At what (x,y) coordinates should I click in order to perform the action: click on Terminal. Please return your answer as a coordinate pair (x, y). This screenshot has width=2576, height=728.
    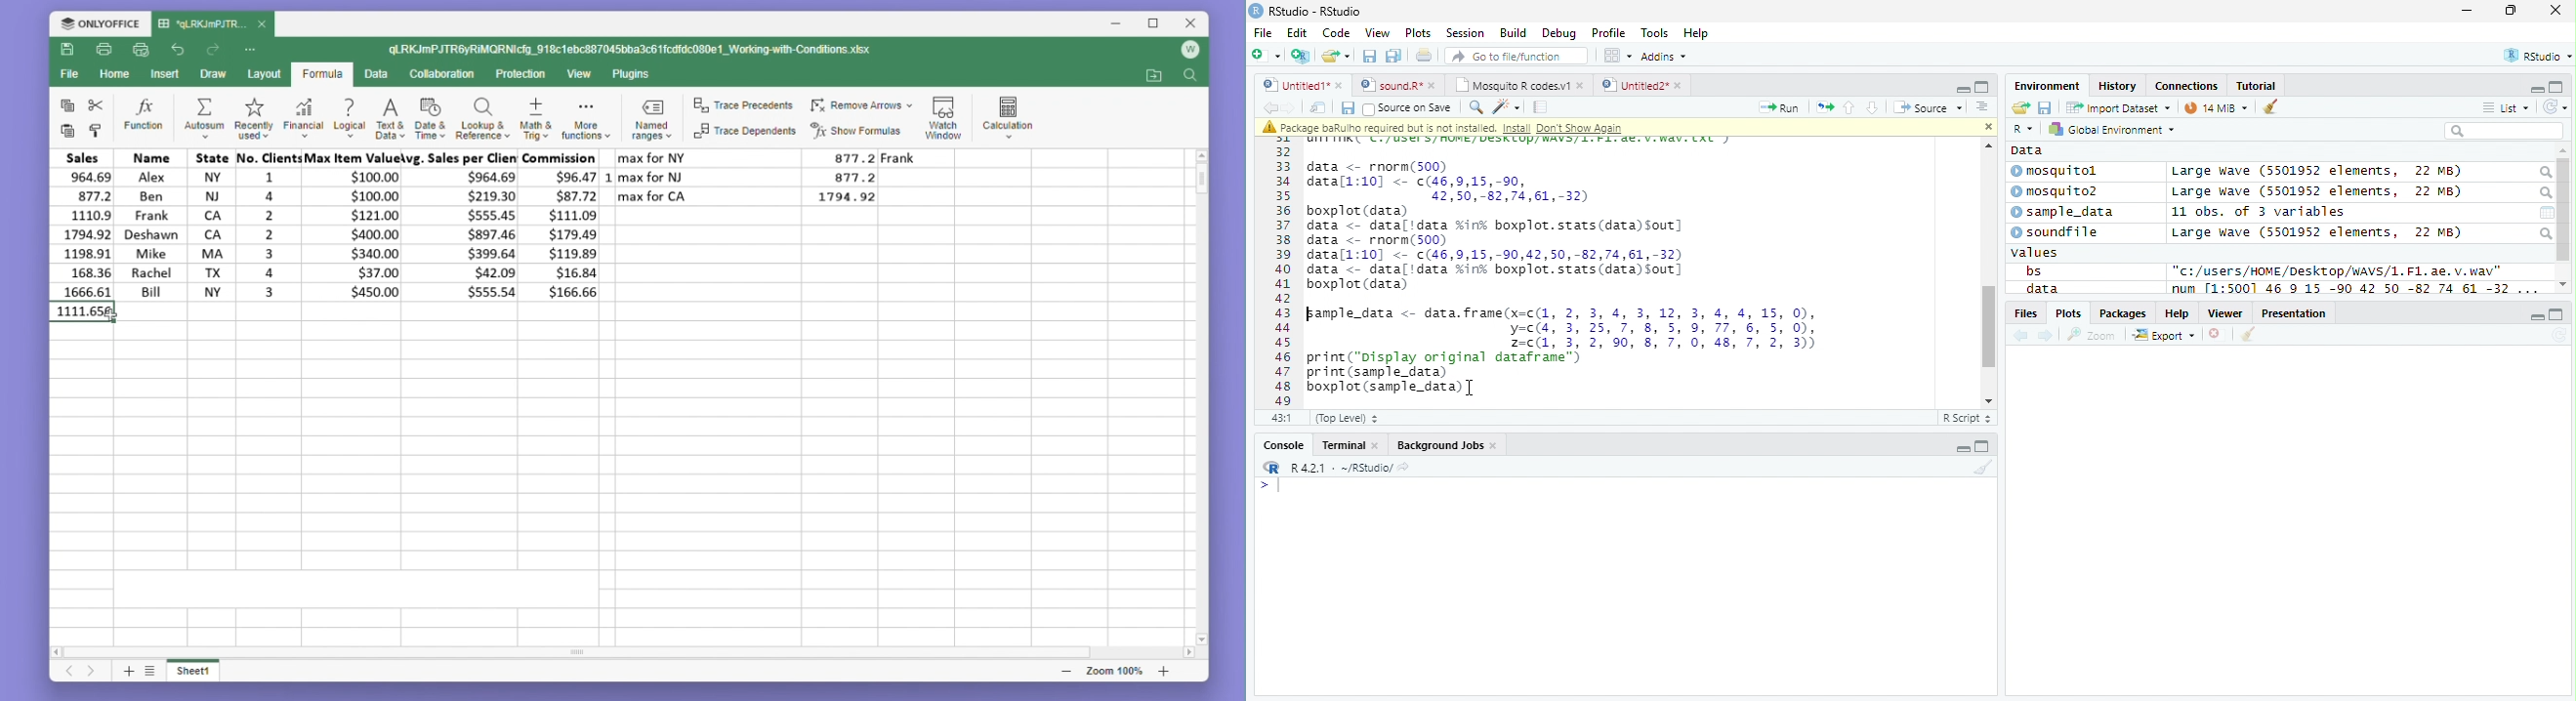
    Looking at the image, I should click on (1348, 445).